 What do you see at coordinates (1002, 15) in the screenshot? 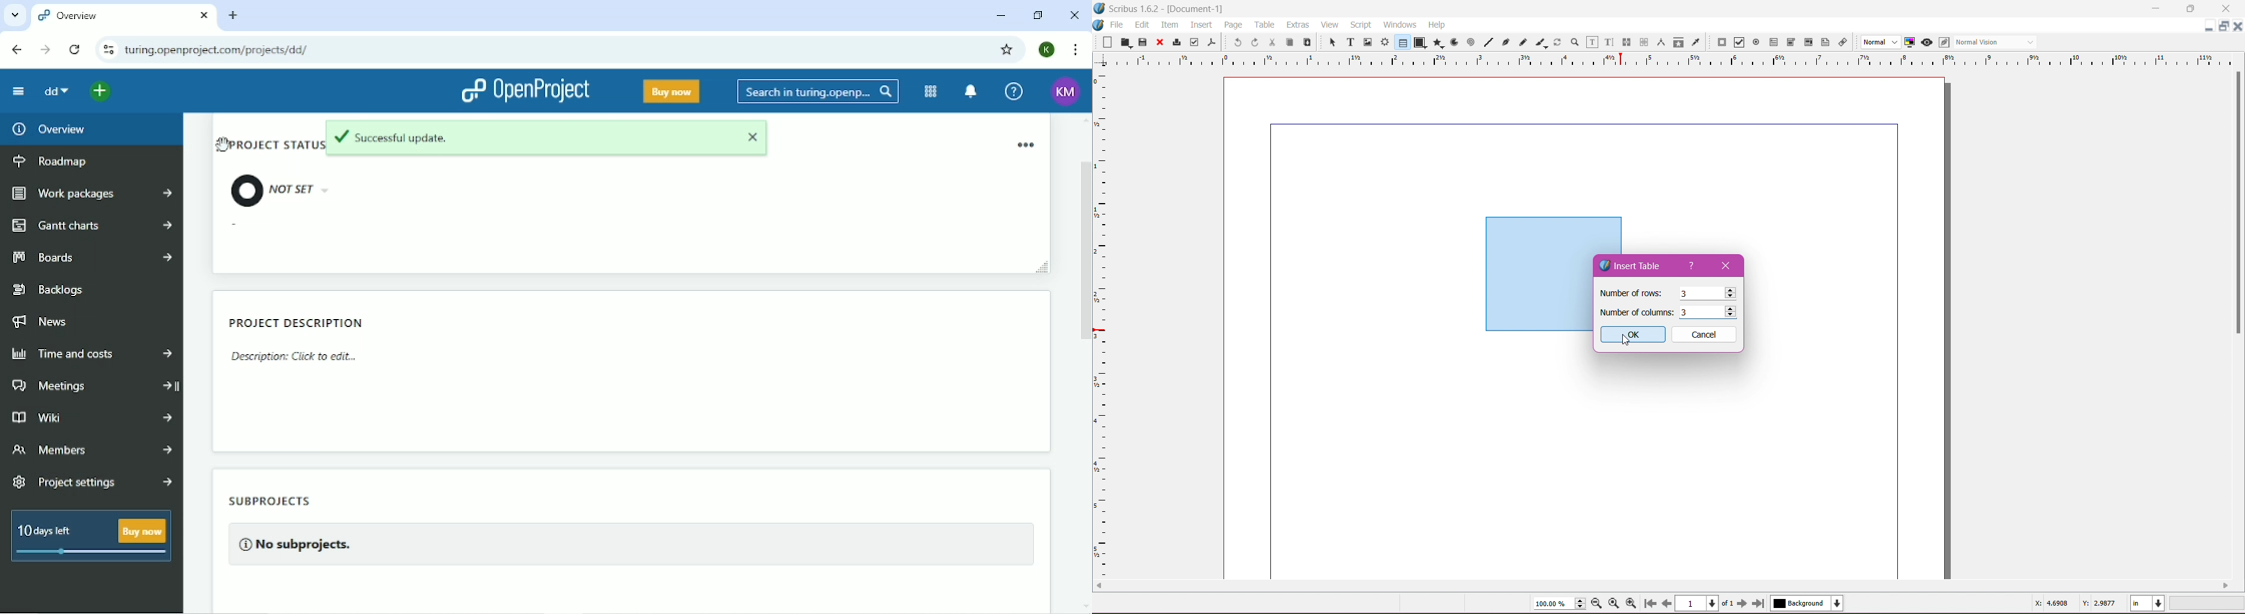
I see `Minimize` at bounding box center [1002, 15].